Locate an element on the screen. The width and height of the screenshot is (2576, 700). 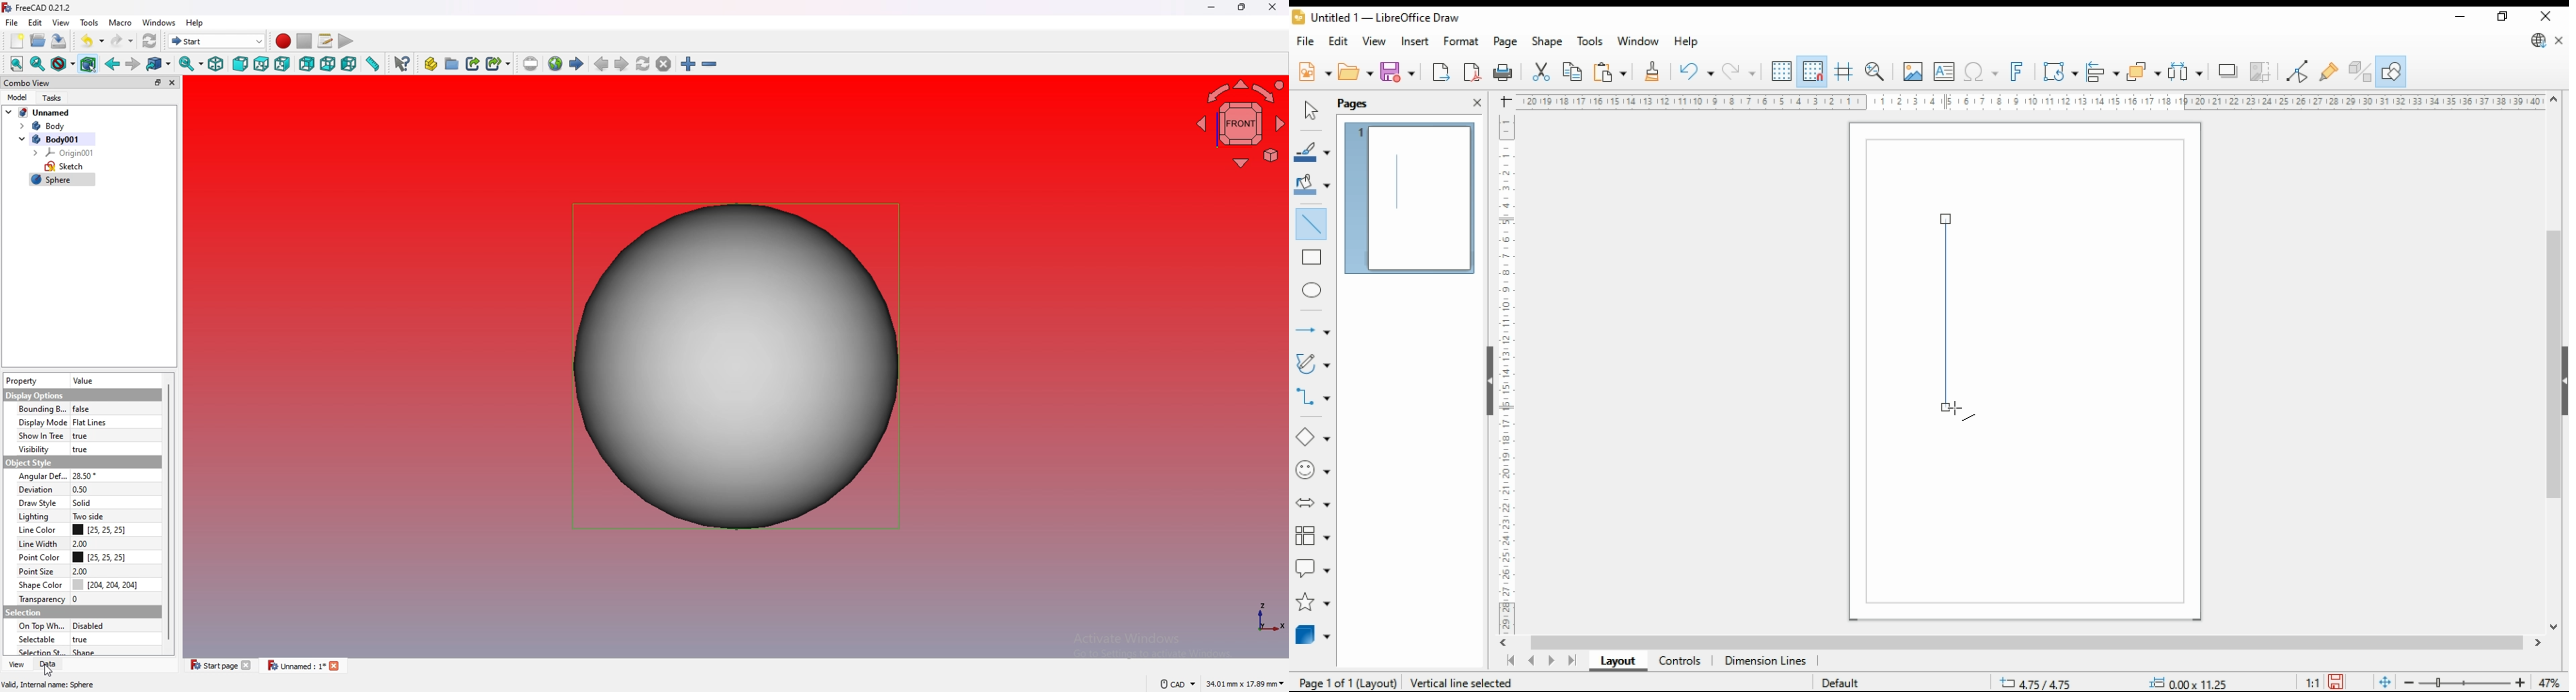
sphere is located at coordinates (736, 367).